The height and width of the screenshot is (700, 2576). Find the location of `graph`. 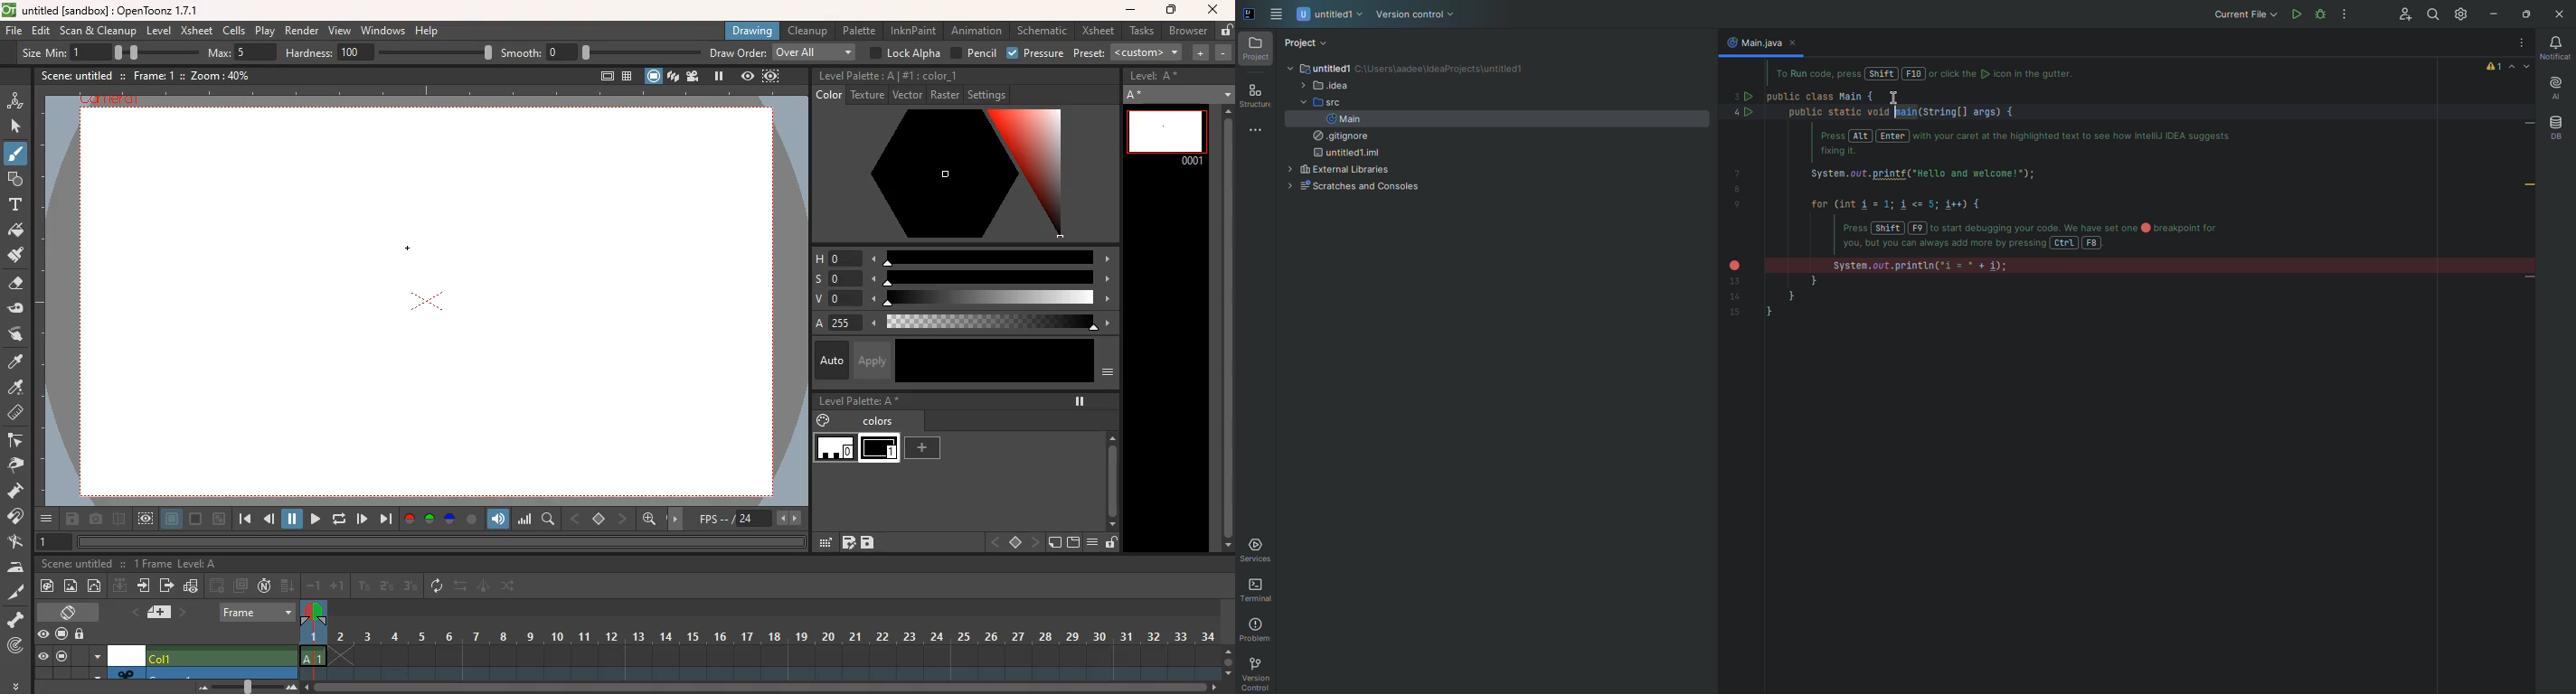

graph is located at coordinates (193, 586).